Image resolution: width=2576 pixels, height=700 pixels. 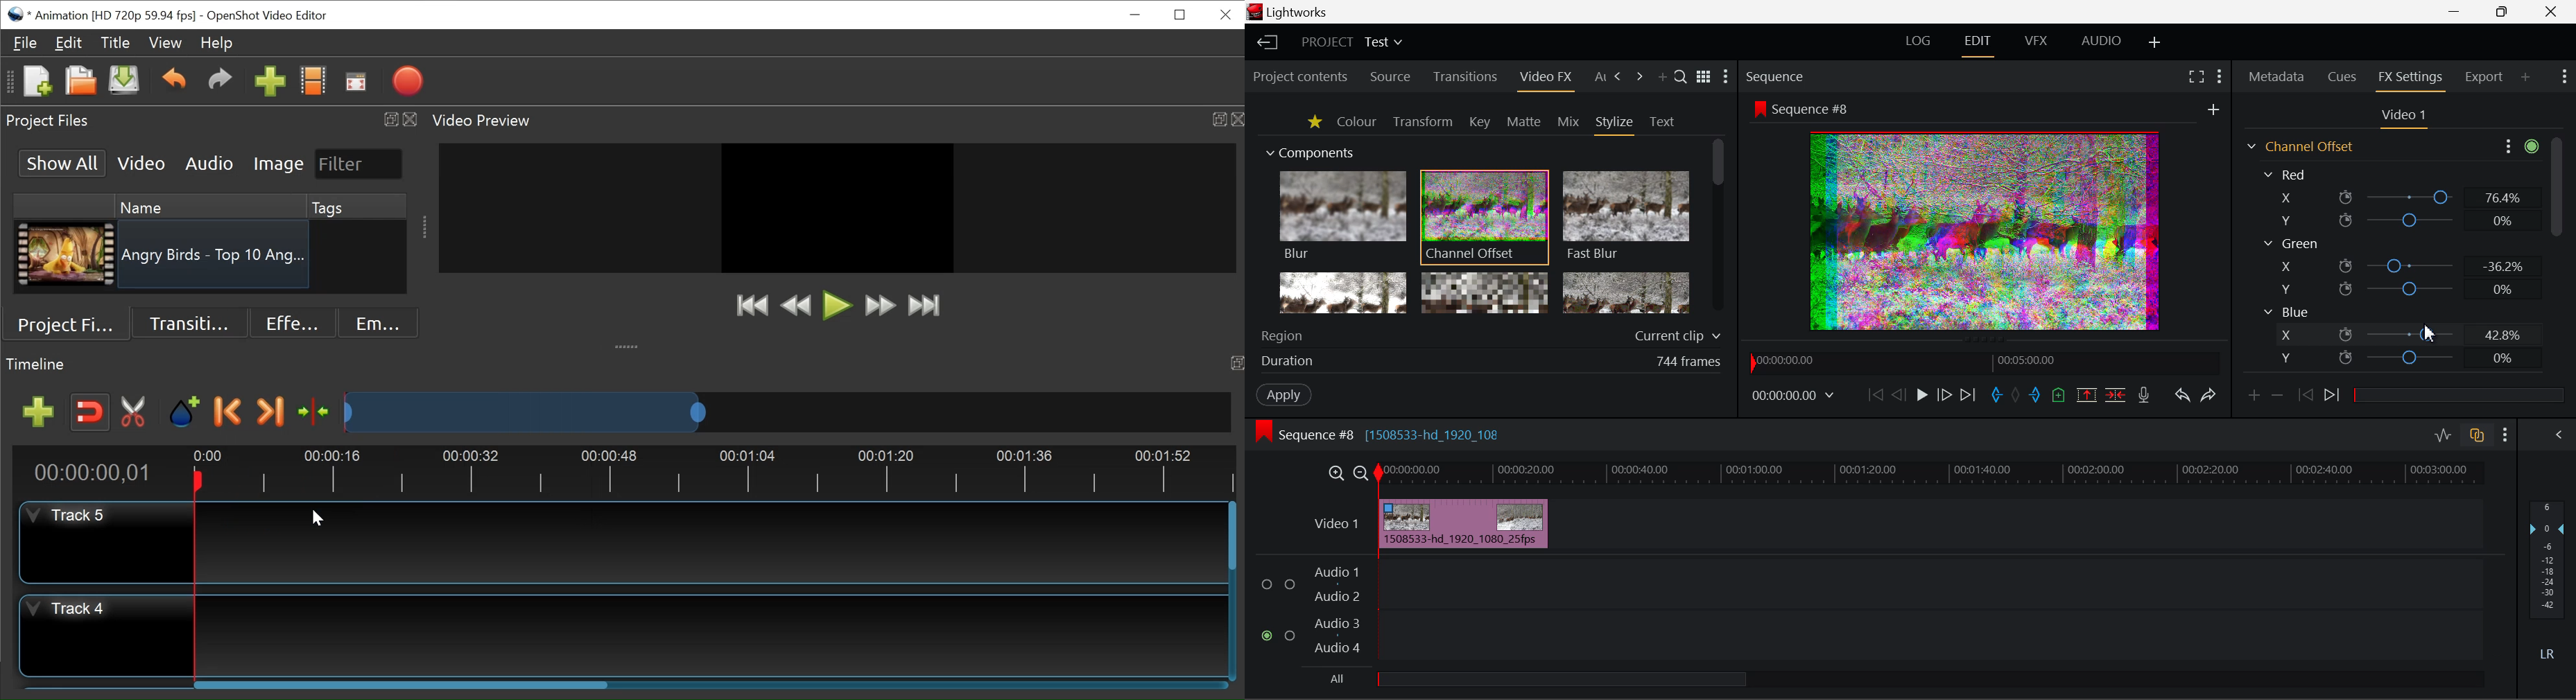 What do you see at coordinates (1363, 475) in the screenshot?
I see `Timeline Zoom Out` at bounding box center [1363, 475].